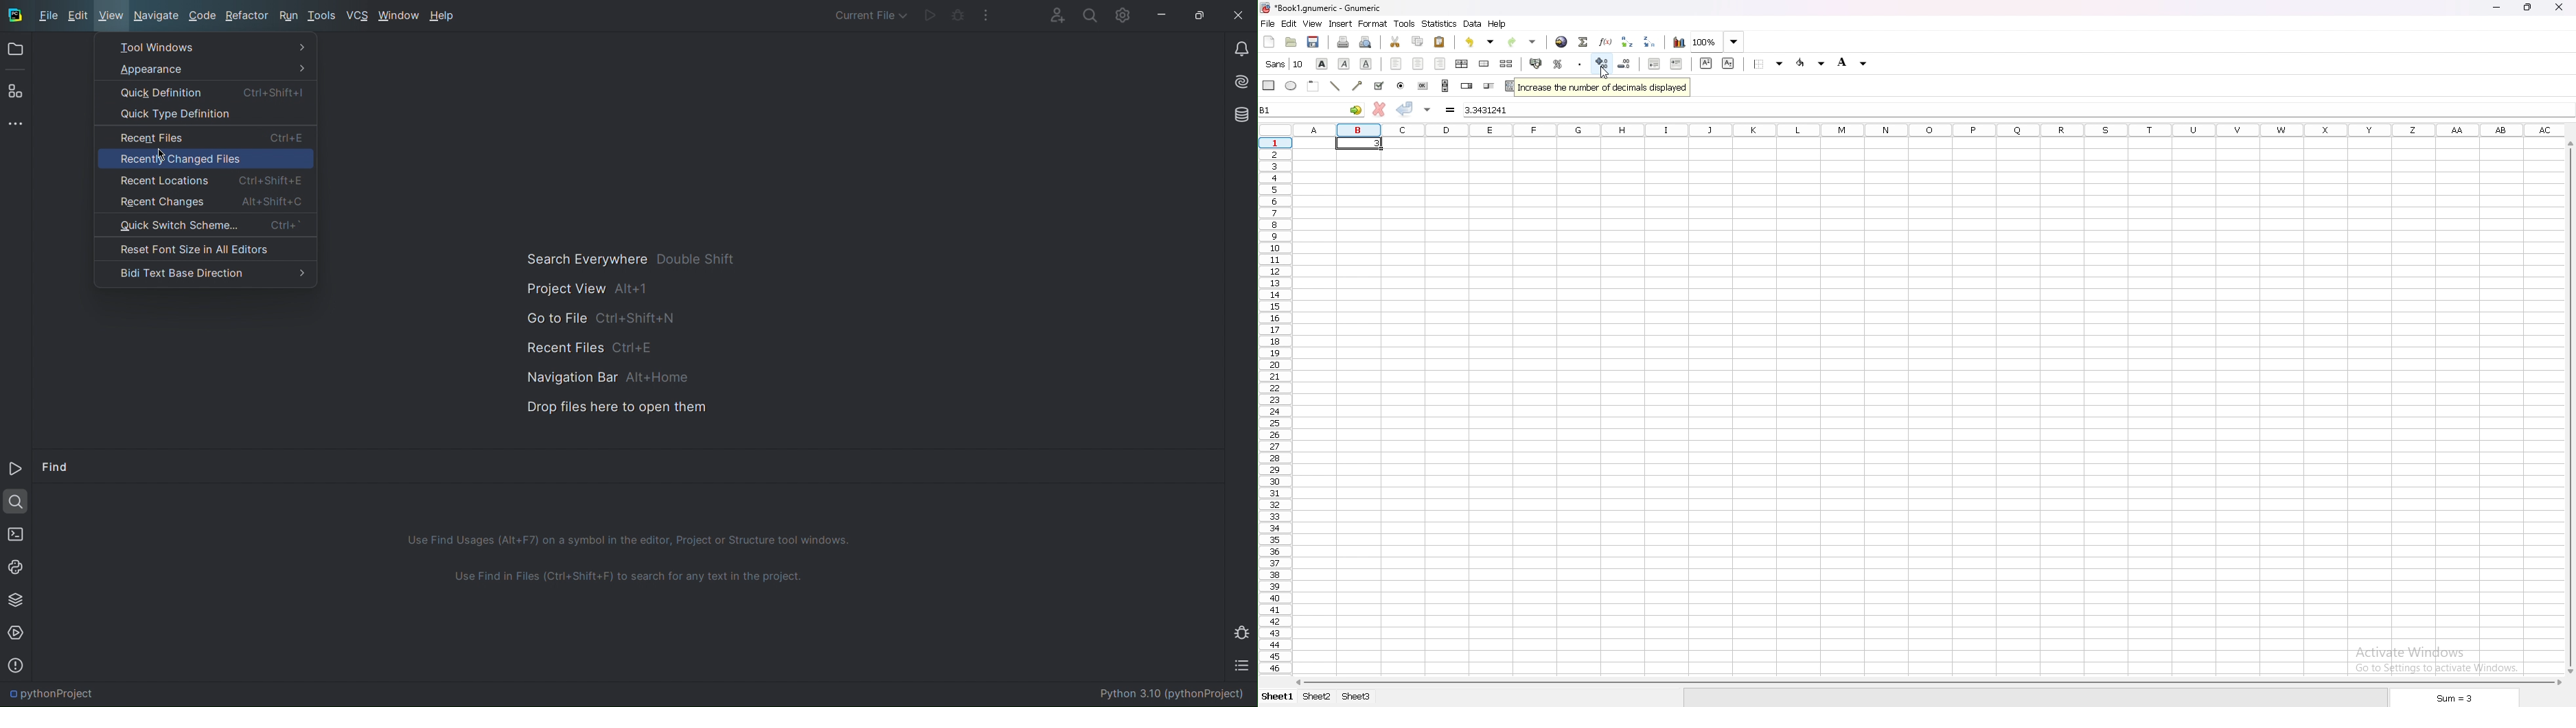 The width and height of the screenshot is (2576, 728). Describe the element at coordinates (1440, 43) in the screenshot. I see `paste` at that location.